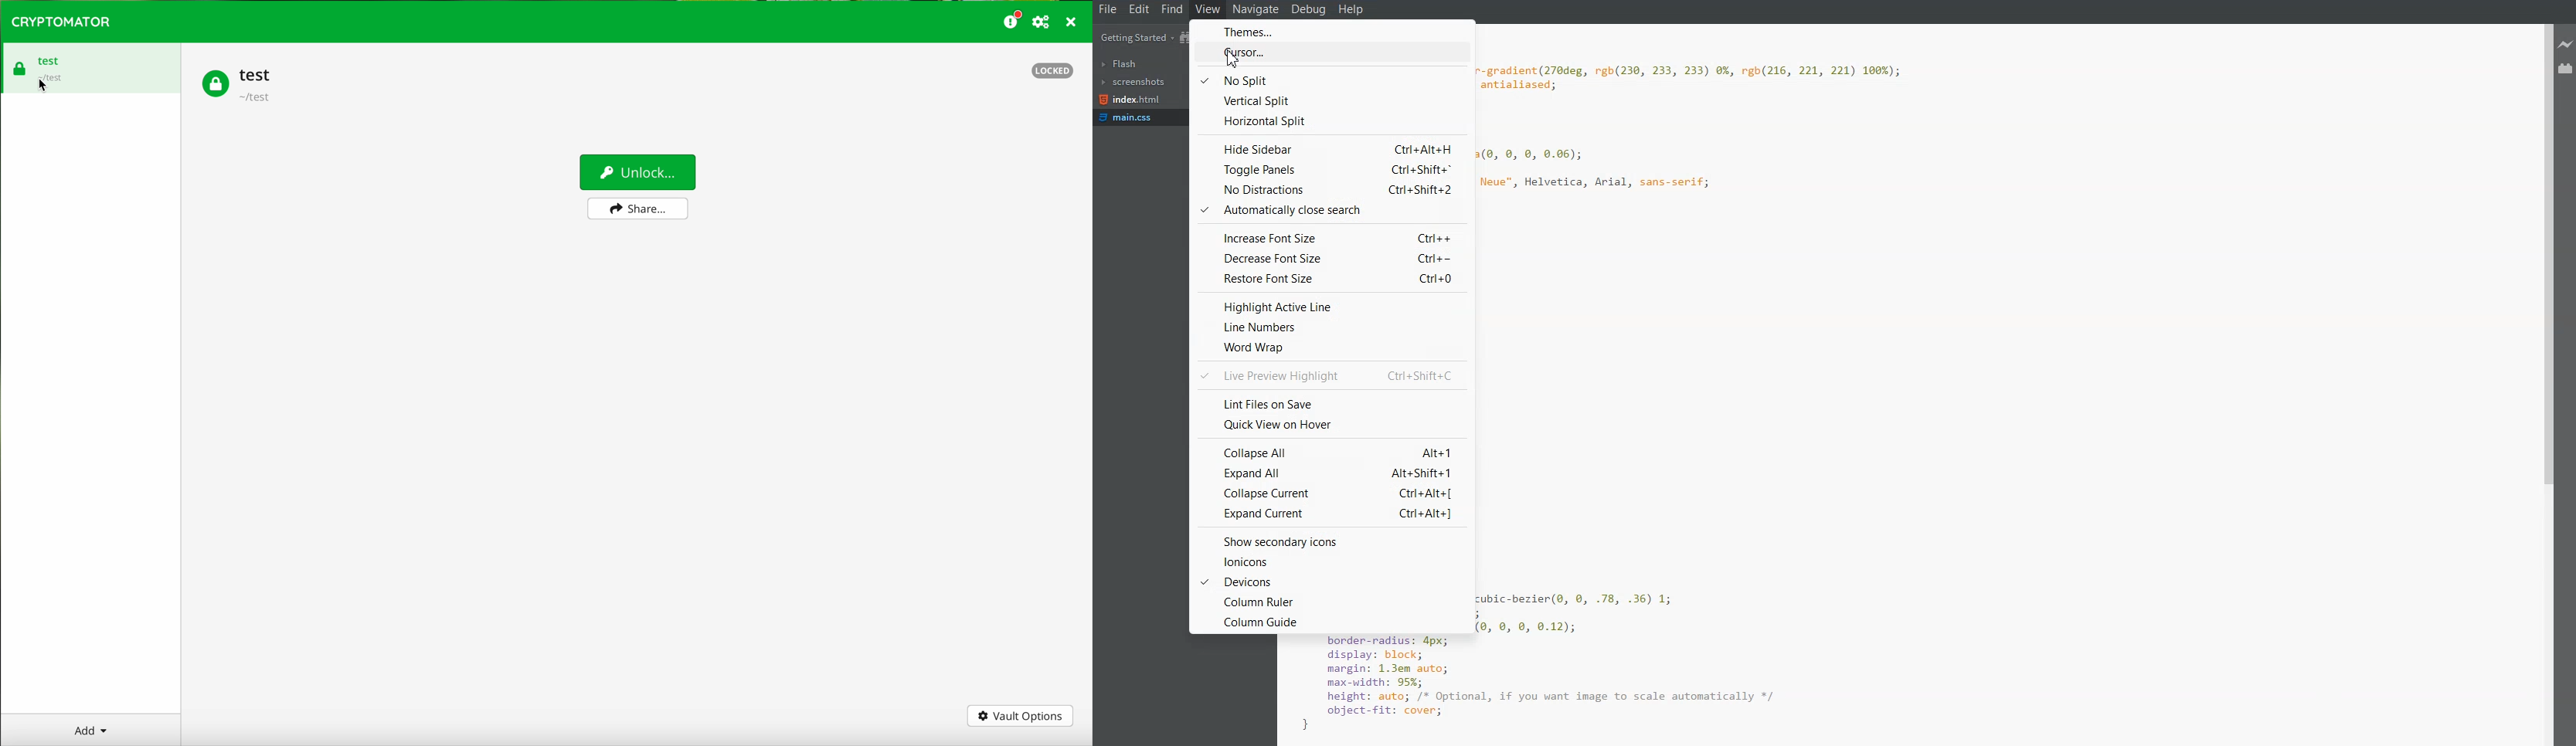 The width and height of the screenshot is (2576, 756). I want to click on Lint Files on Save, so click(1332, 402).